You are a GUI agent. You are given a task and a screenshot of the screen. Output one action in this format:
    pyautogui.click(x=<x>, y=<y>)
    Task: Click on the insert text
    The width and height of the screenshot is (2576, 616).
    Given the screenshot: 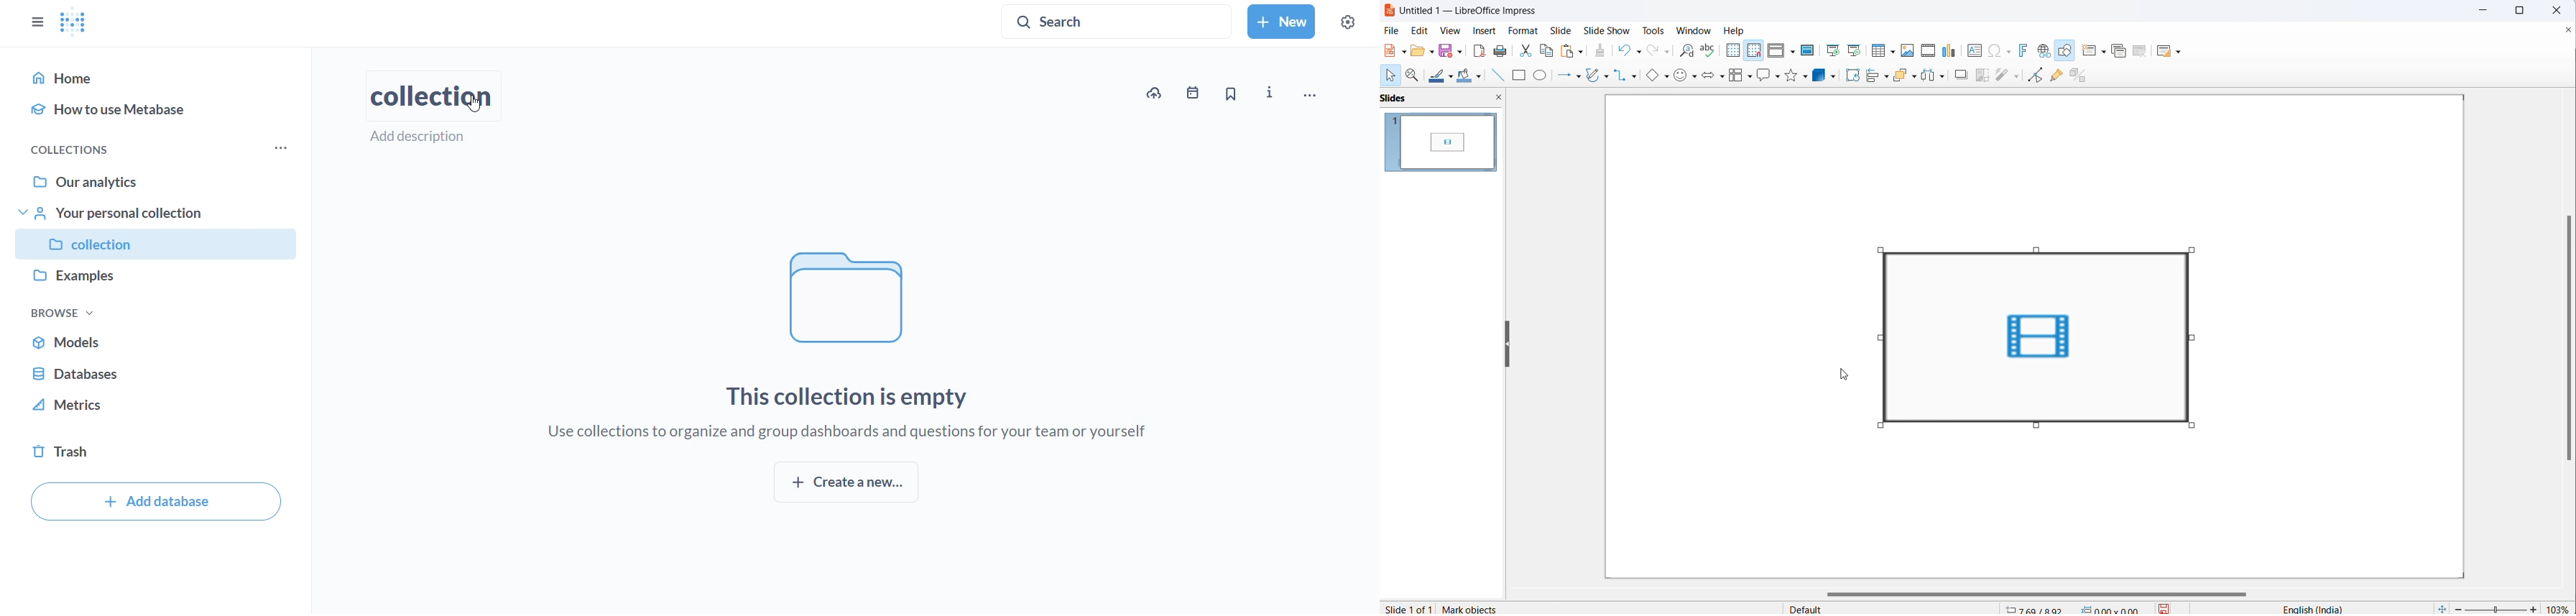 What is the action you would take?
    pyautogui.click(x=1972, y=52)
    